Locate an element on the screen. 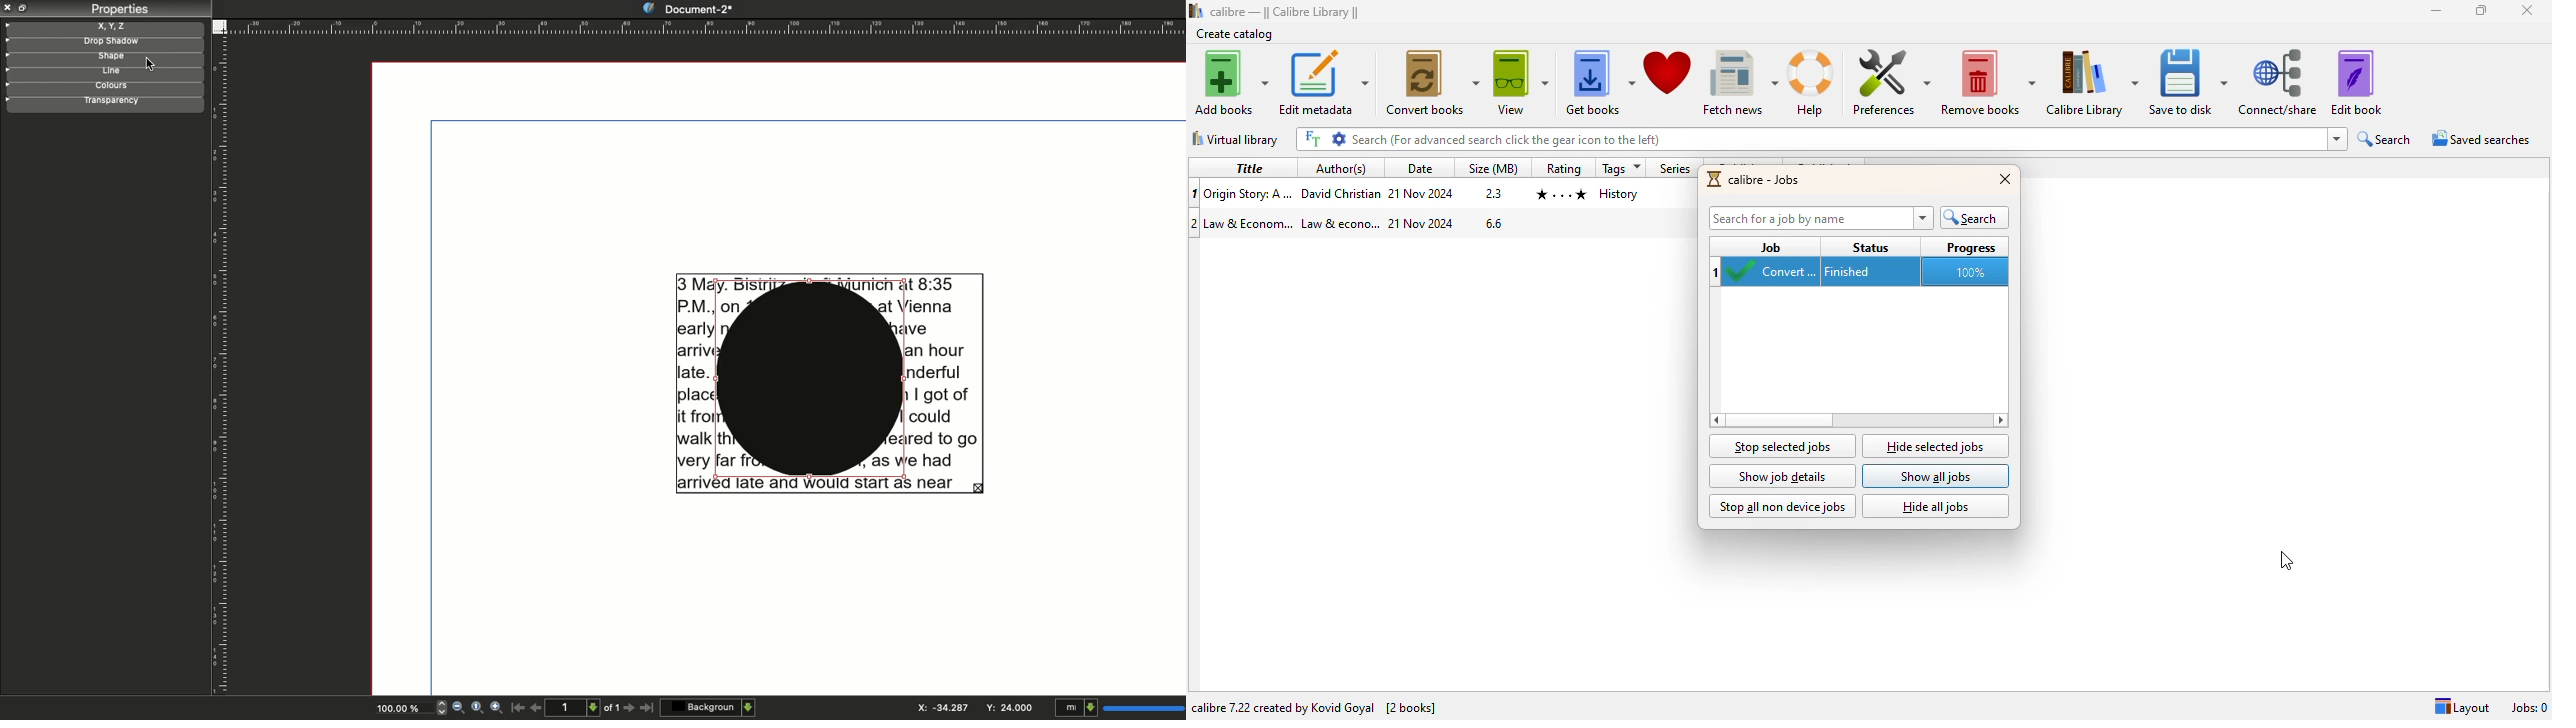  finished is located at coordinates (1867, 272).